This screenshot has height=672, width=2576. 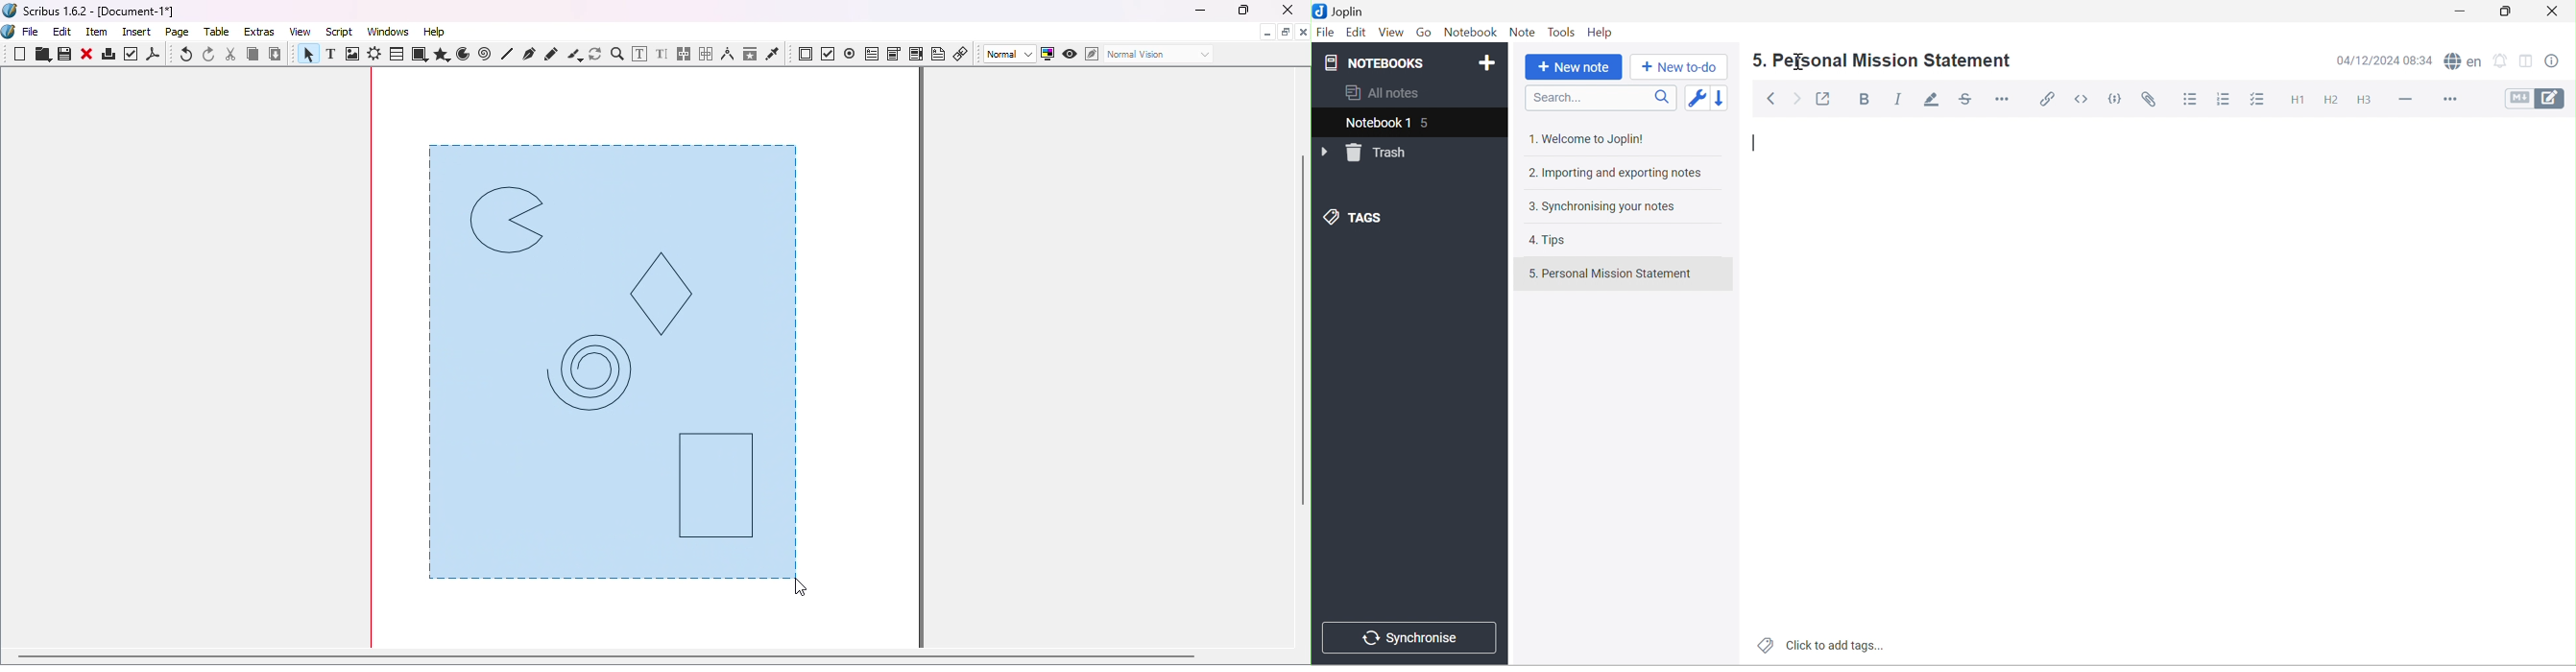 What do you see at coordinates (1356, 32) in the screenshot?
I see `Edit` at bounding box center [1356, 32].